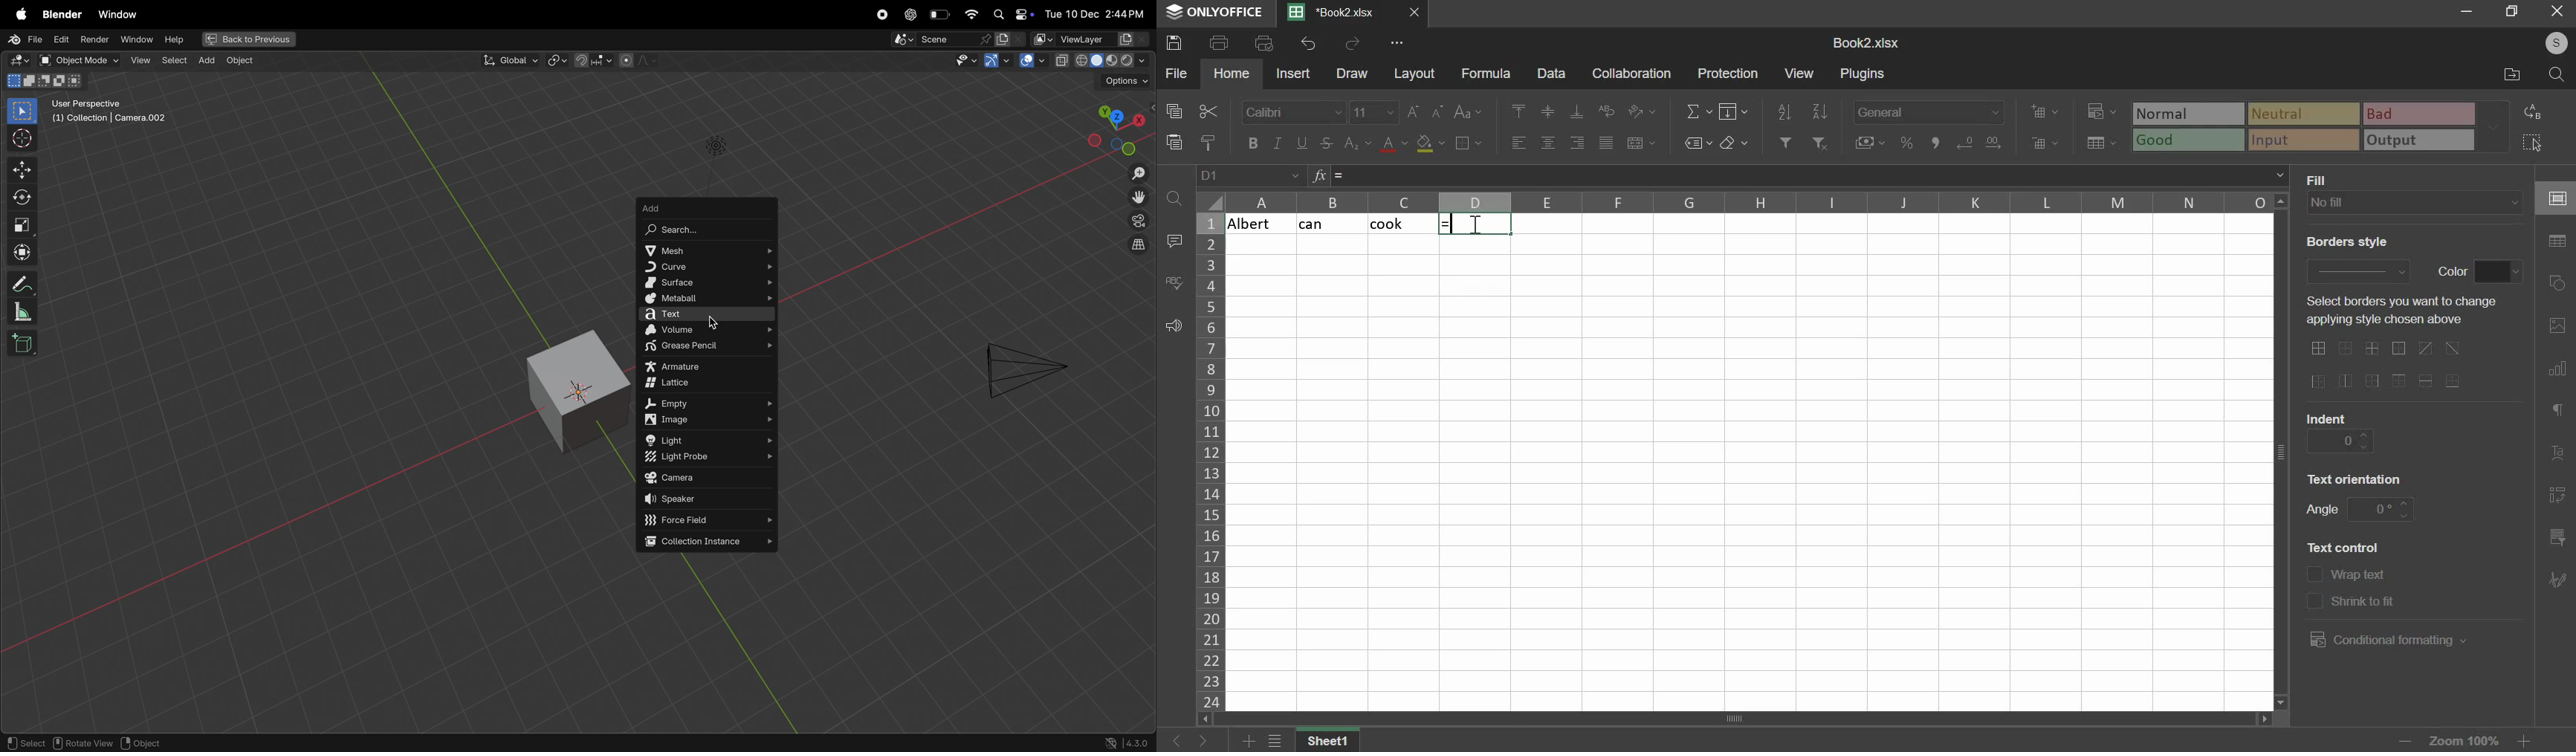 The height and width of the screenshot is (756, 2576). I want to click on formula, so click(1320, 176).